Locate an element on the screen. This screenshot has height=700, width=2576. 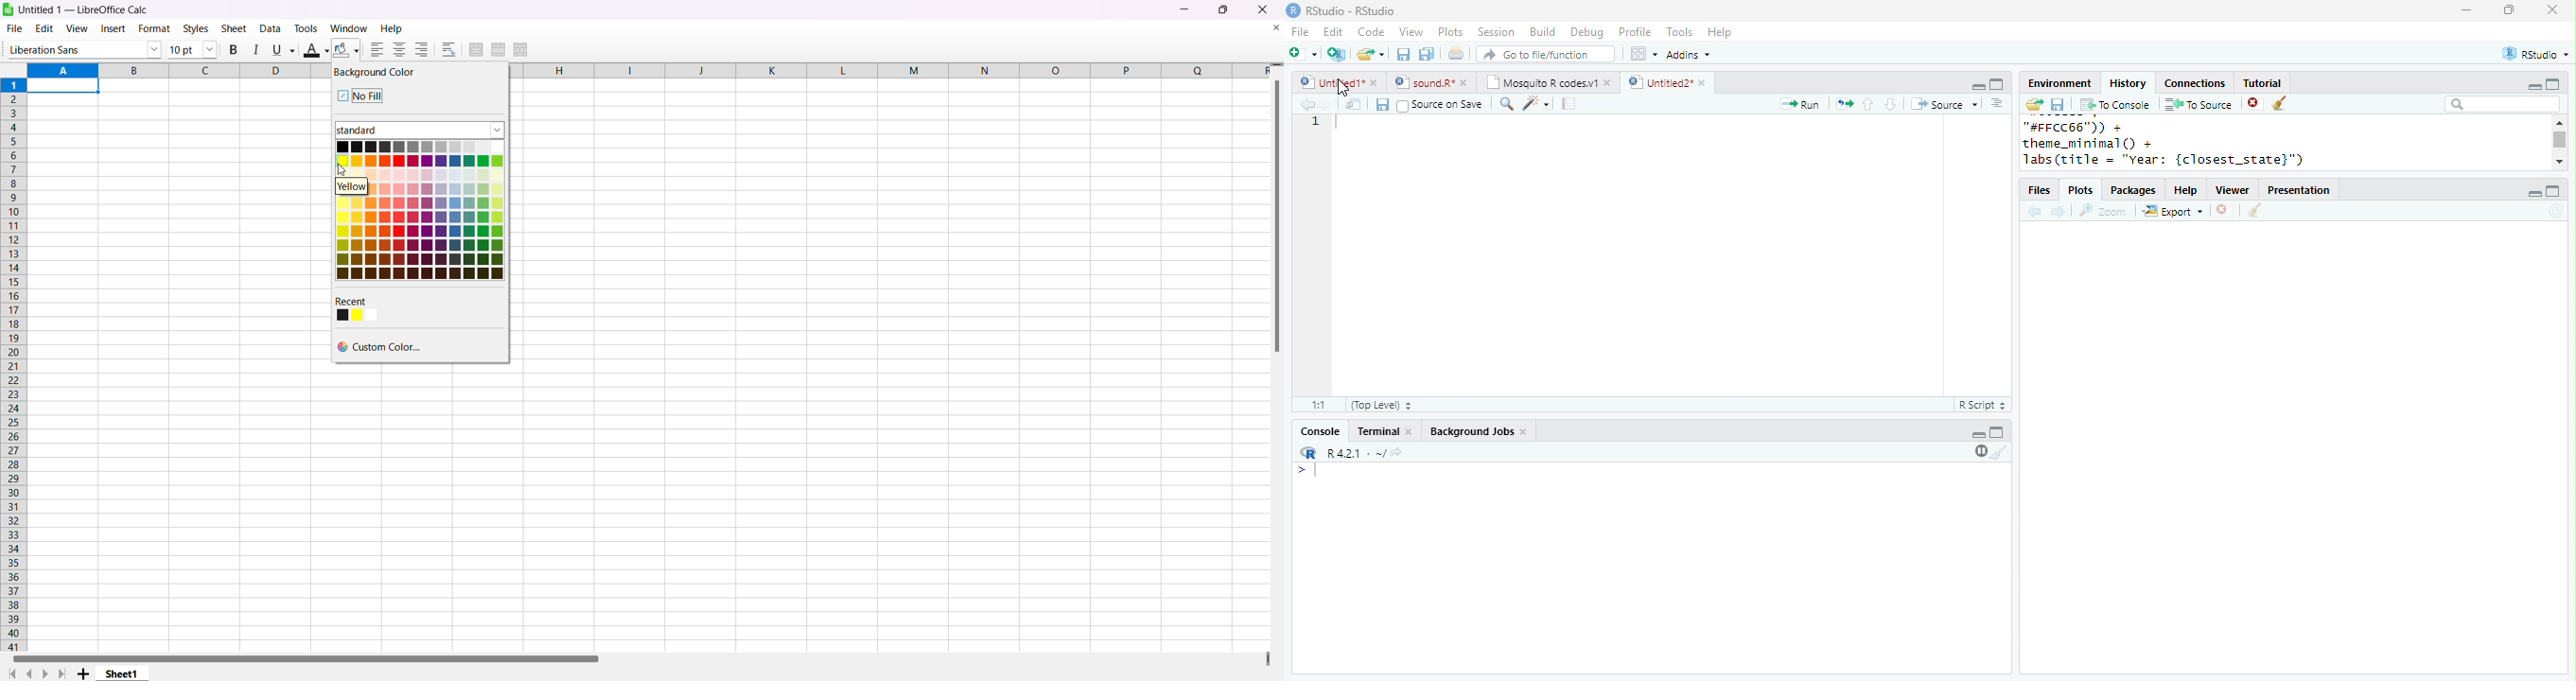
RStudio is located at coordinates (2536, 53).